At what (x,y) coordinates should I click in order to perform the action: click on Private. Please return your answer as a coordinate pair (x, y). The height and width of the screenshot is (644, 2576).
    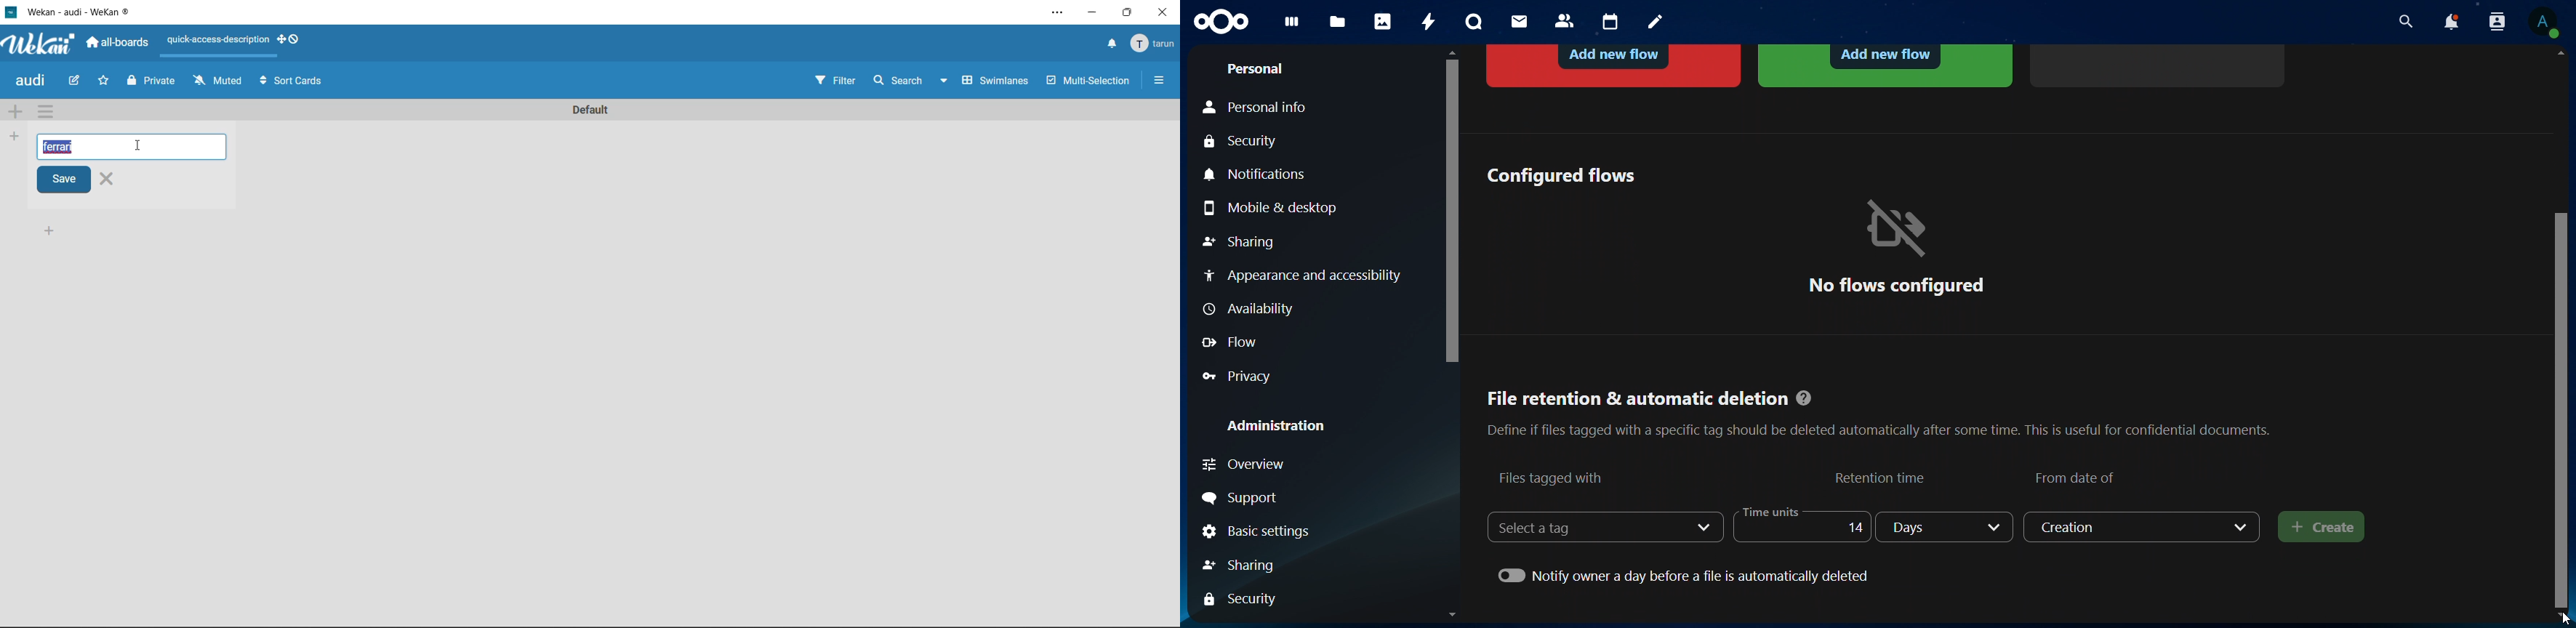
    Looking at the image, I should click on (160, 82).